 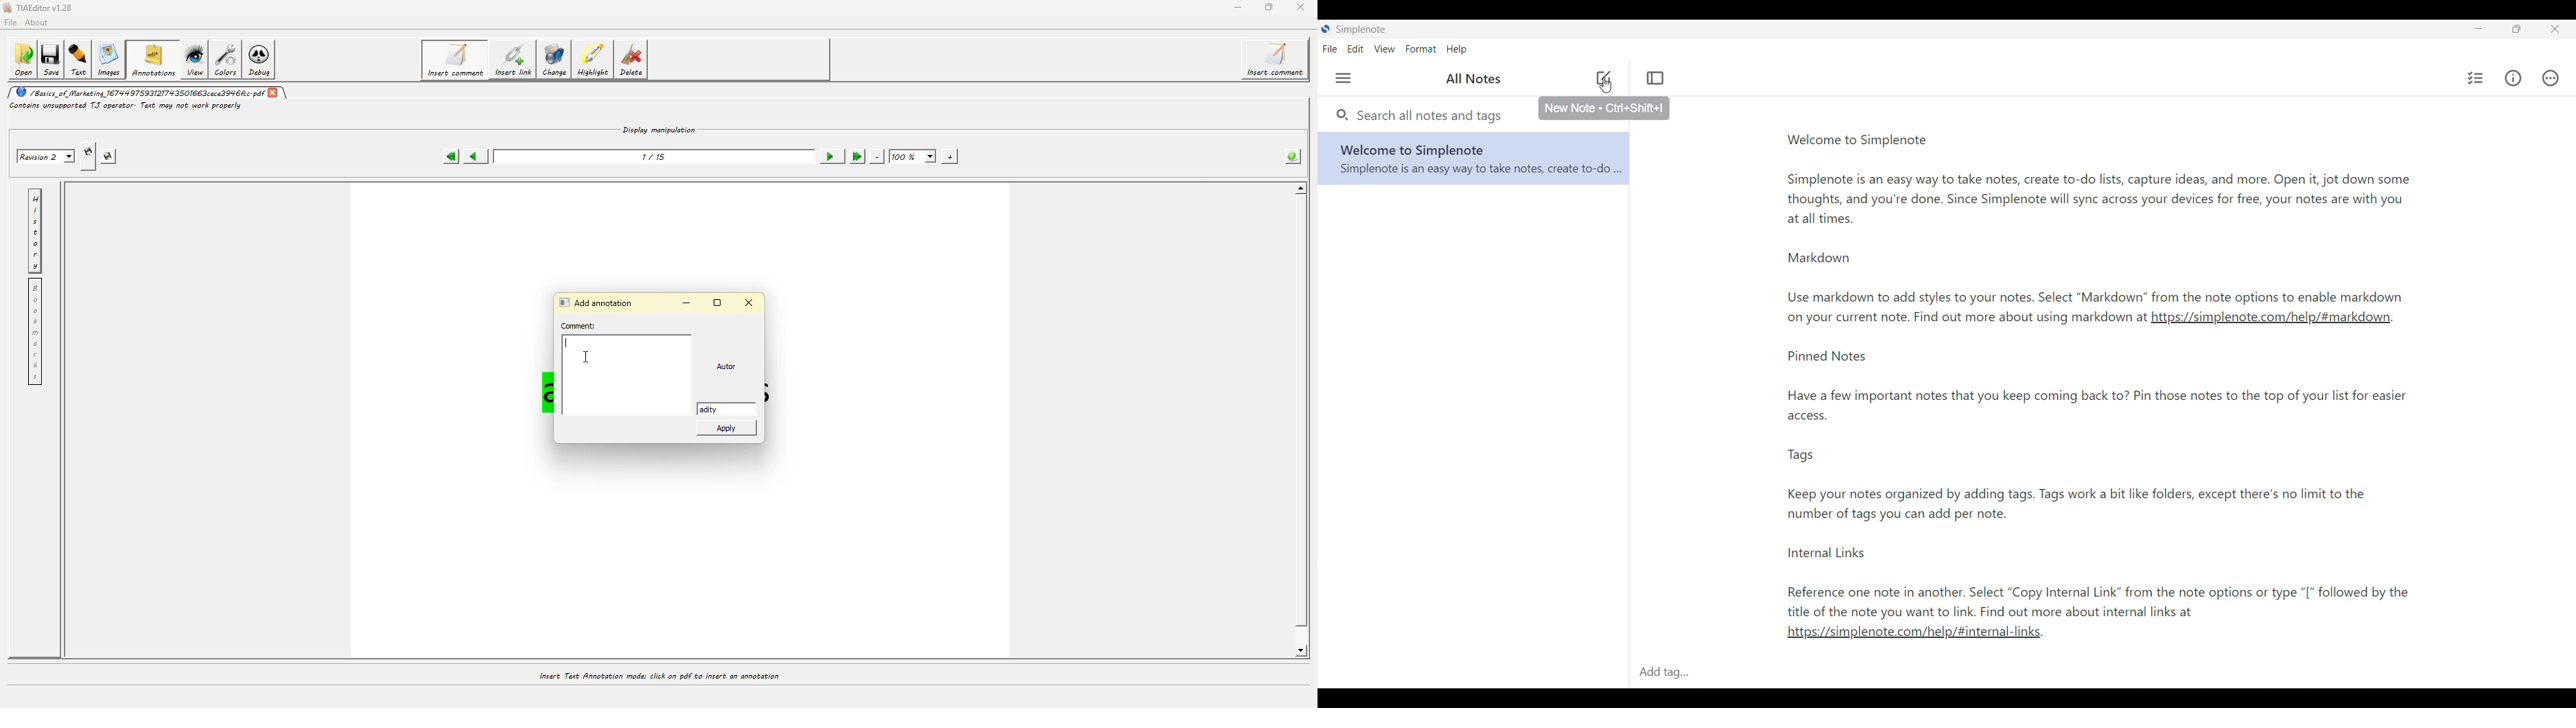 What do you see at coordinates (1914, 633) in the screenshot?
I see `Link2` at bounding box center [1914, 633].